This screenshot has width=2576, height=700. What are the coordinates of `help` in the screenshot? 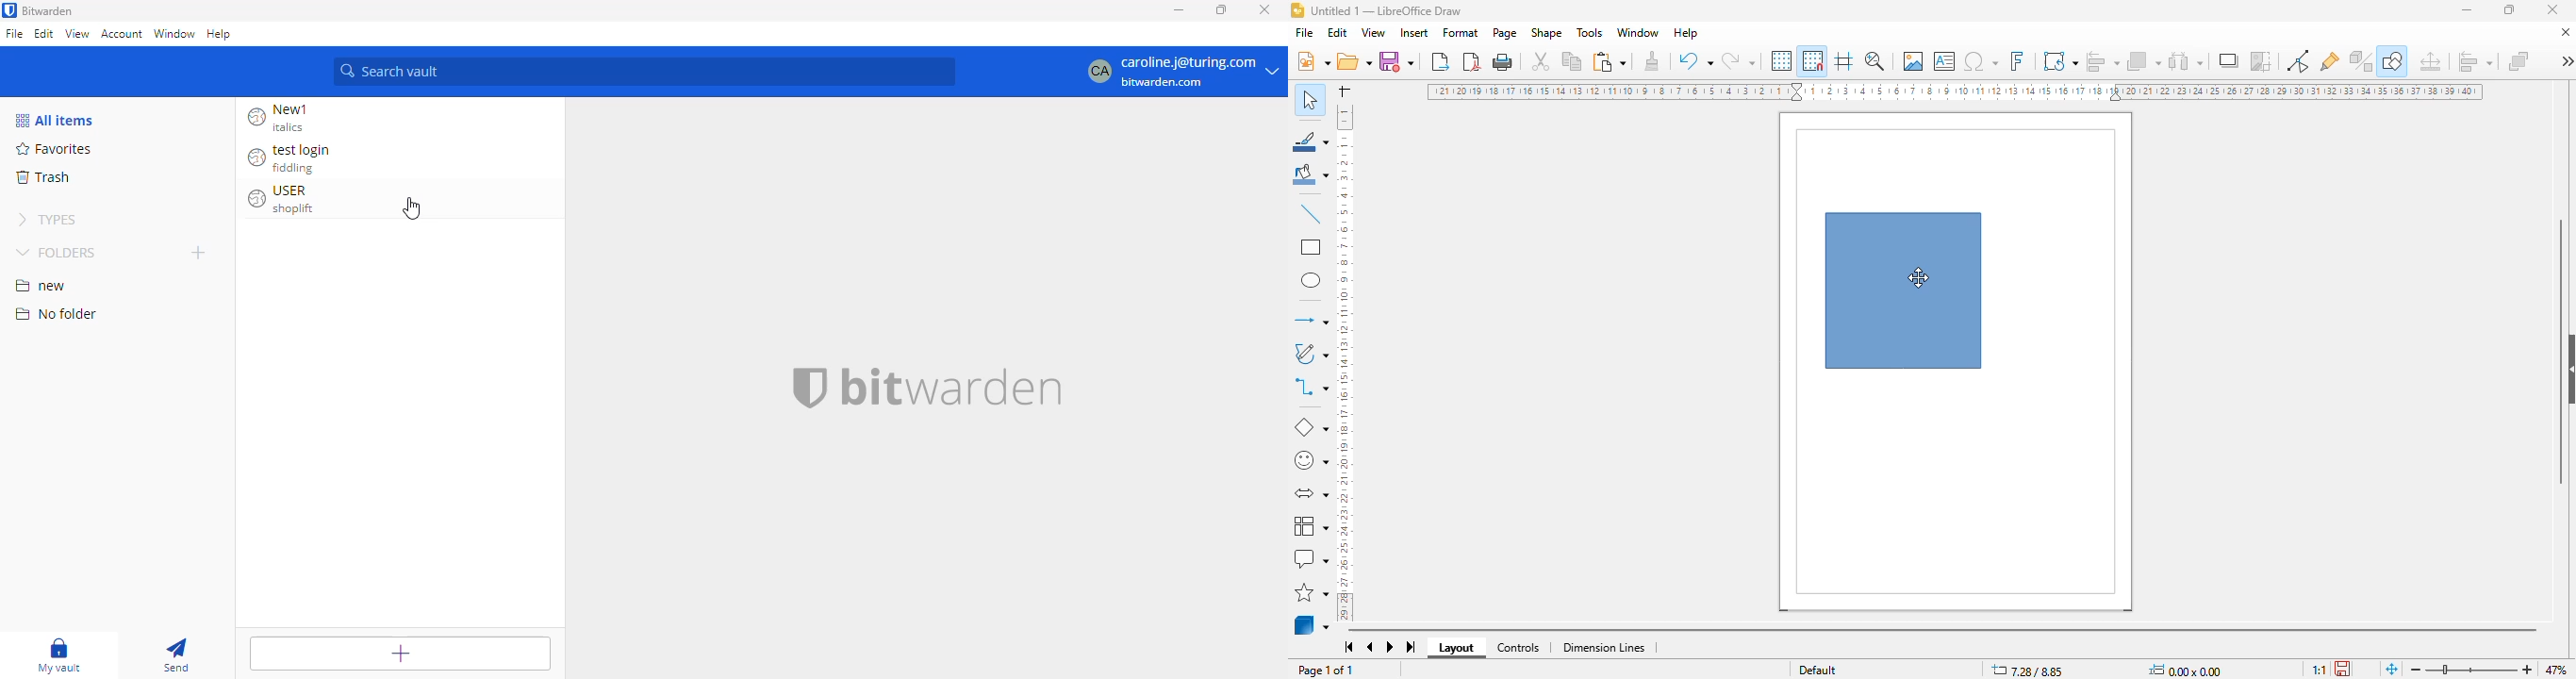 It's located at (1687, 33).